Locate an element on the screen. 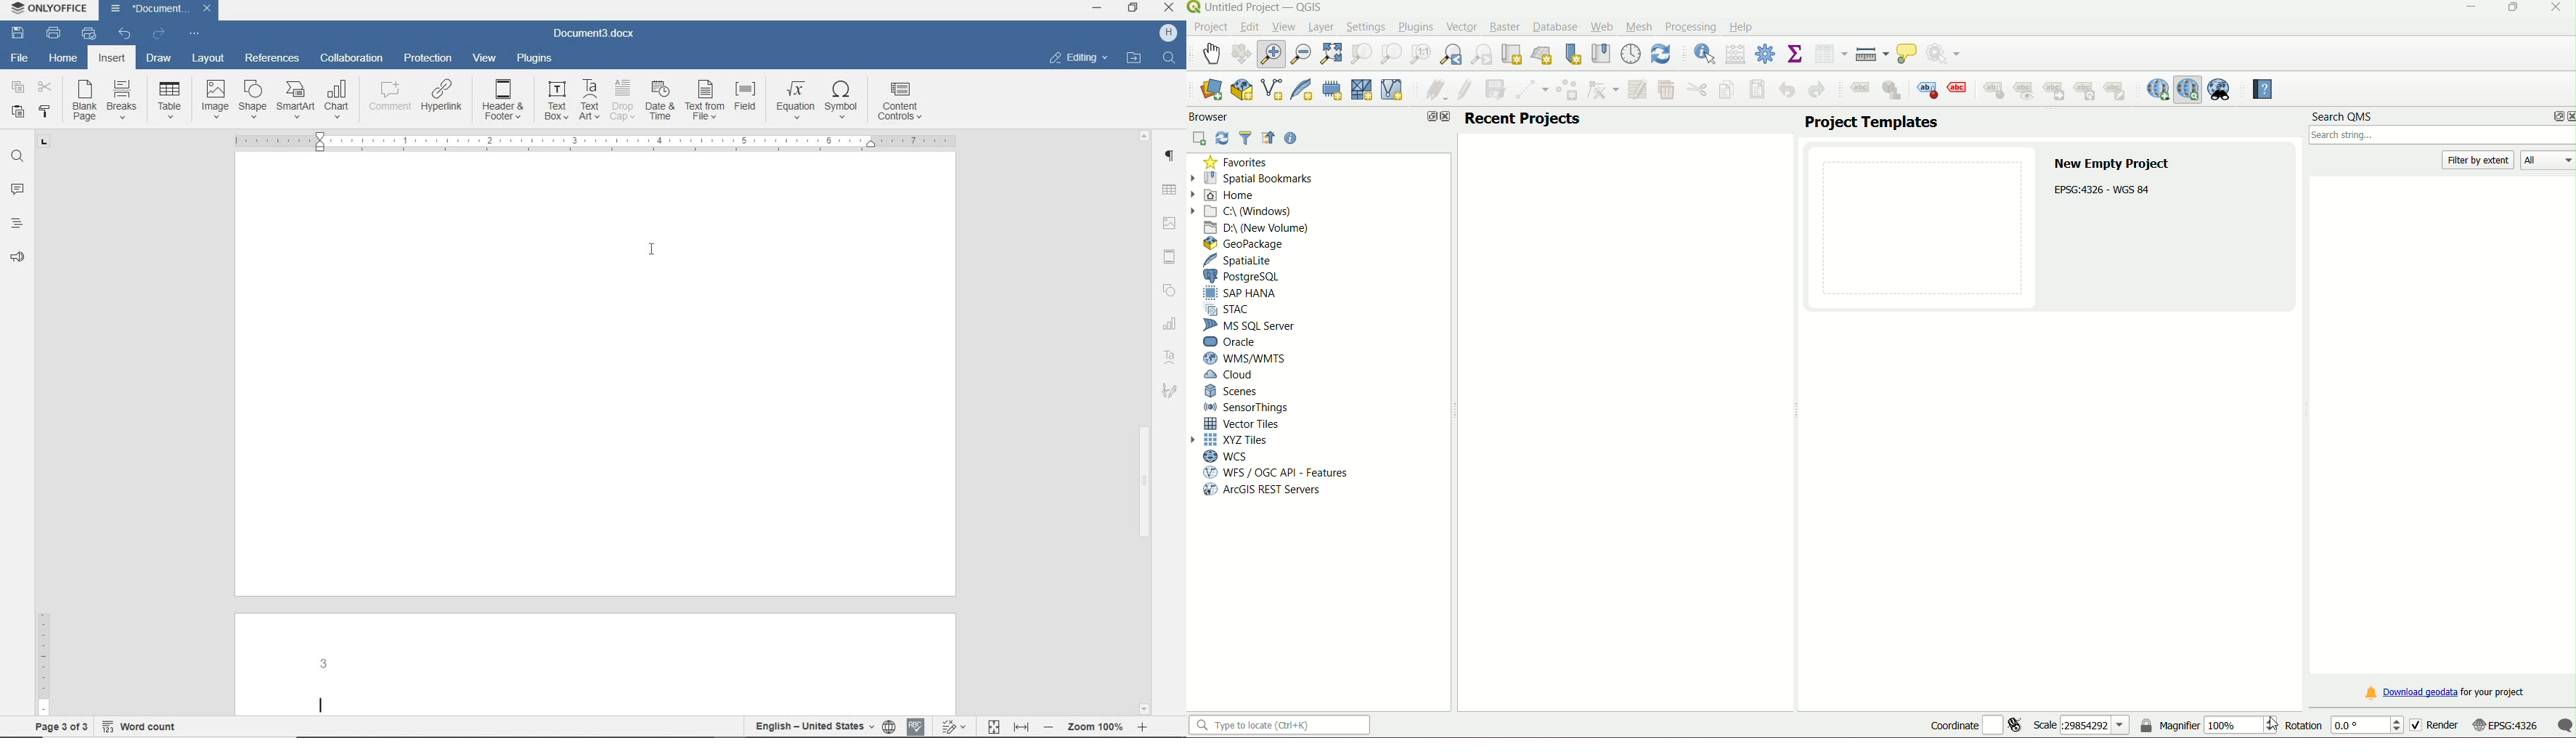 This screenshot has height=756, width=2576. paste features is located at coordinates (1756, 89).